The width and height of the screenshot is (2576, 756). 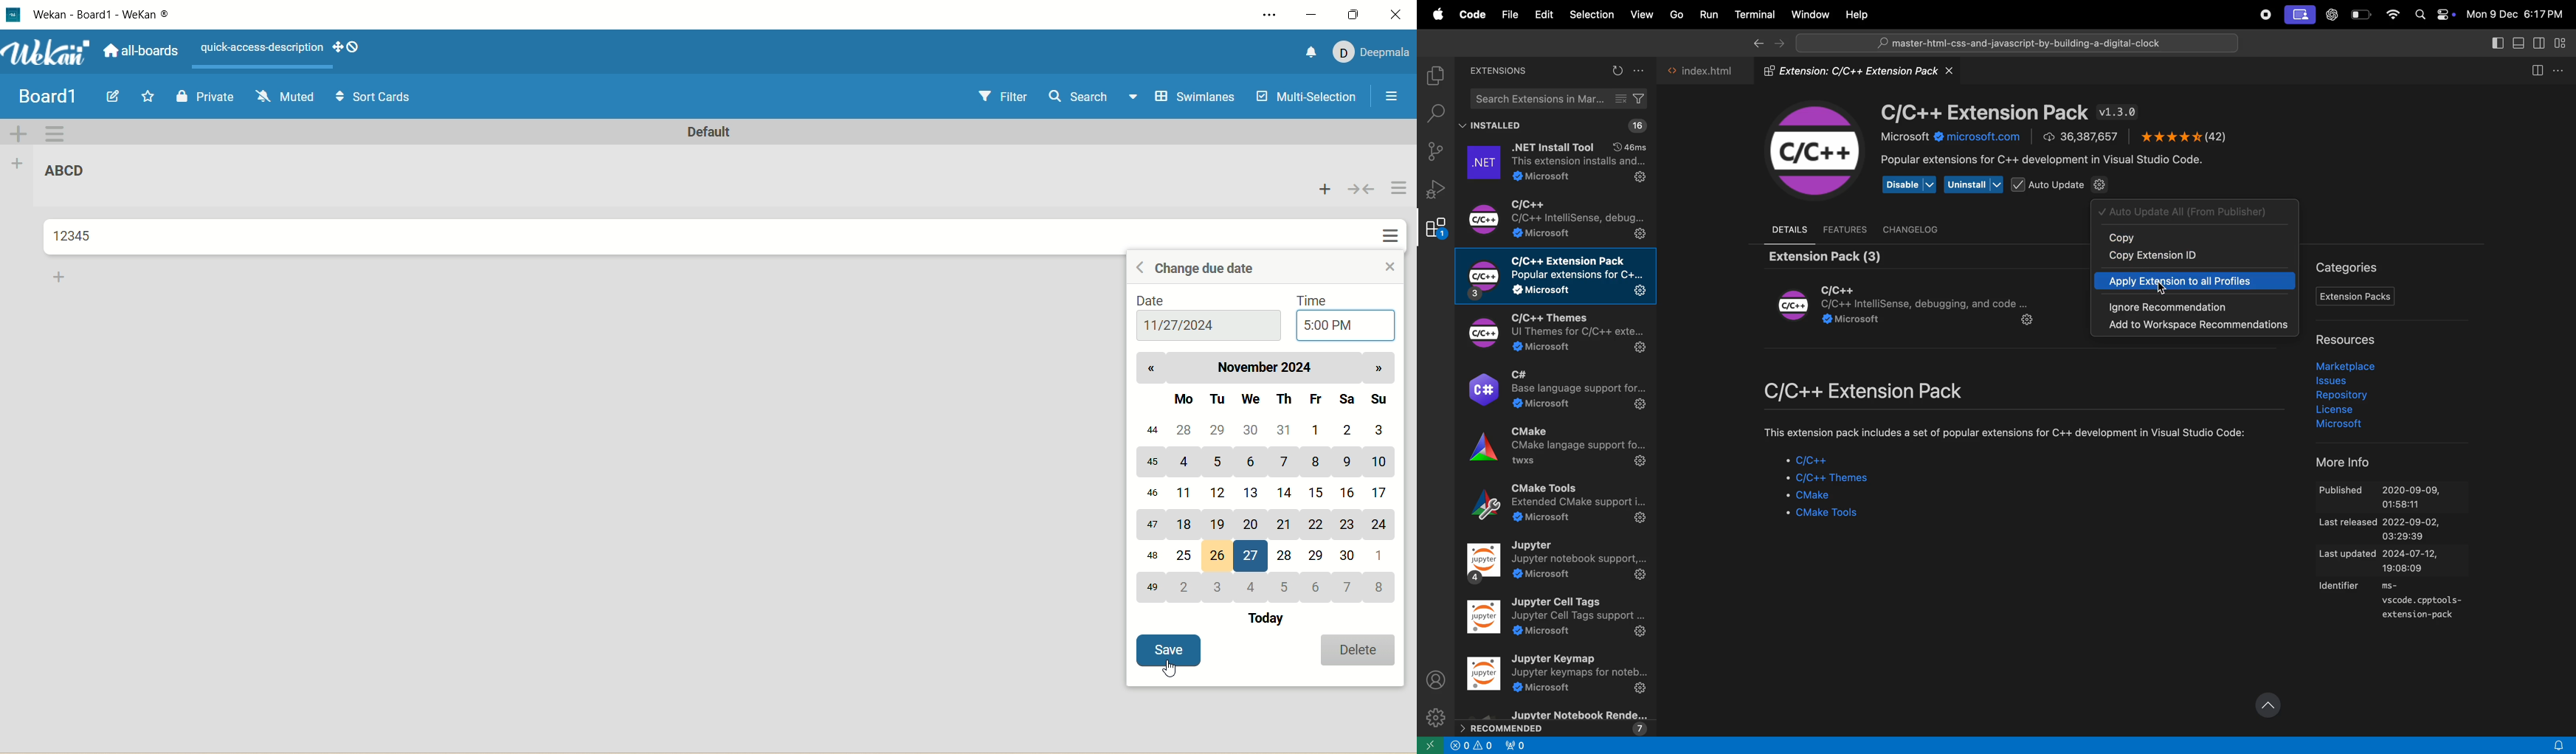 What do you see at coordinates (66, 277) in the screenshot?
I see `add` at bounding box center [66, 277].